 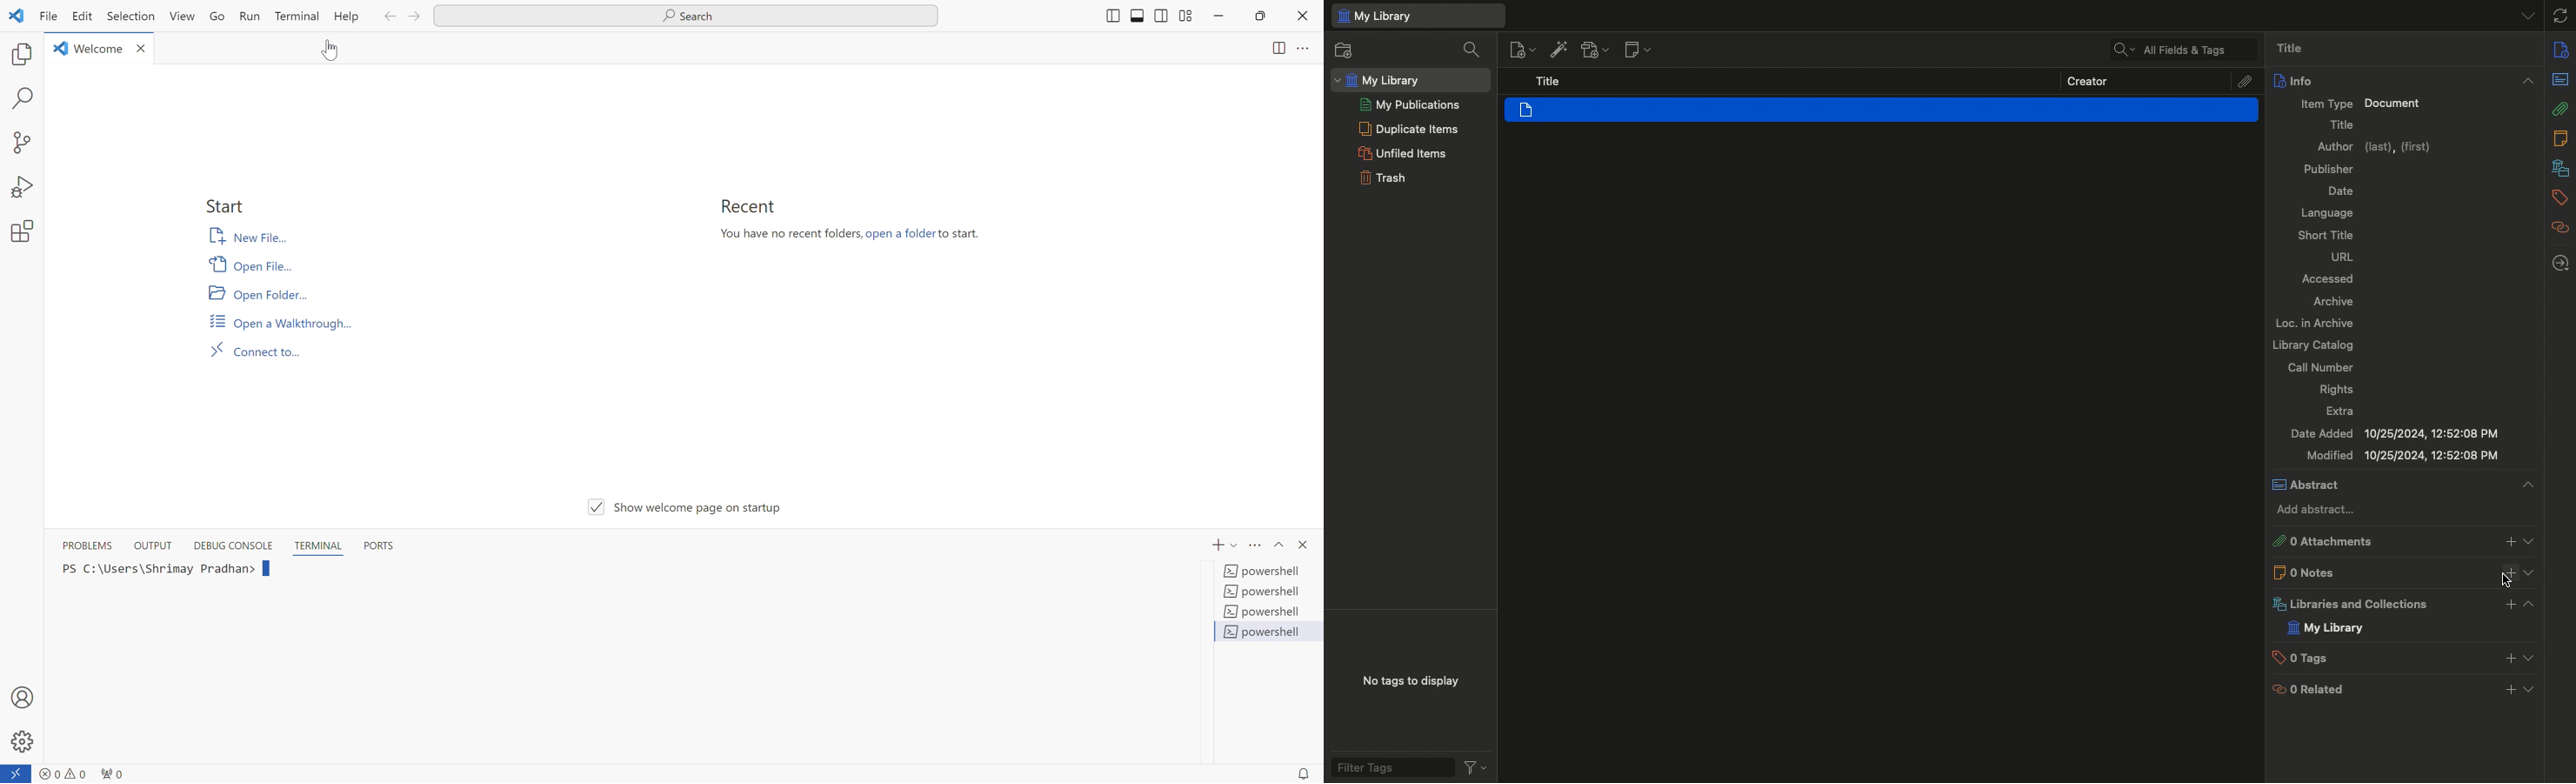 I want to click on Info, so click(x=2294, y=80).